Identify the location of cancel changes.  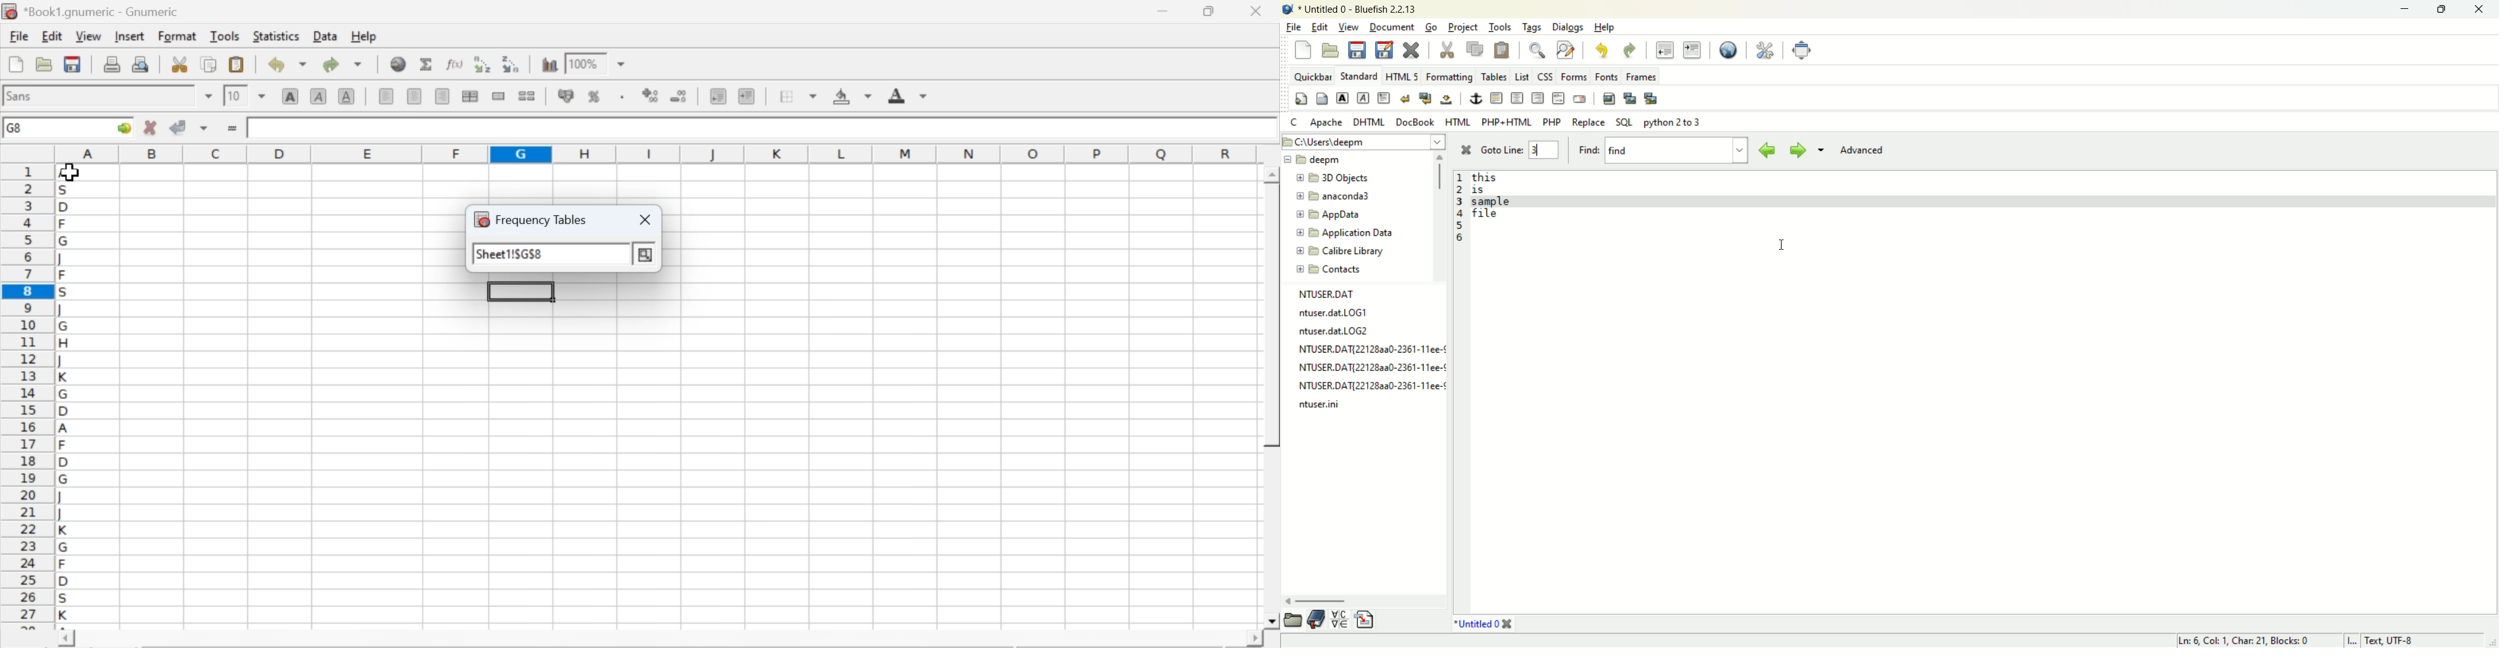
(151, 127).